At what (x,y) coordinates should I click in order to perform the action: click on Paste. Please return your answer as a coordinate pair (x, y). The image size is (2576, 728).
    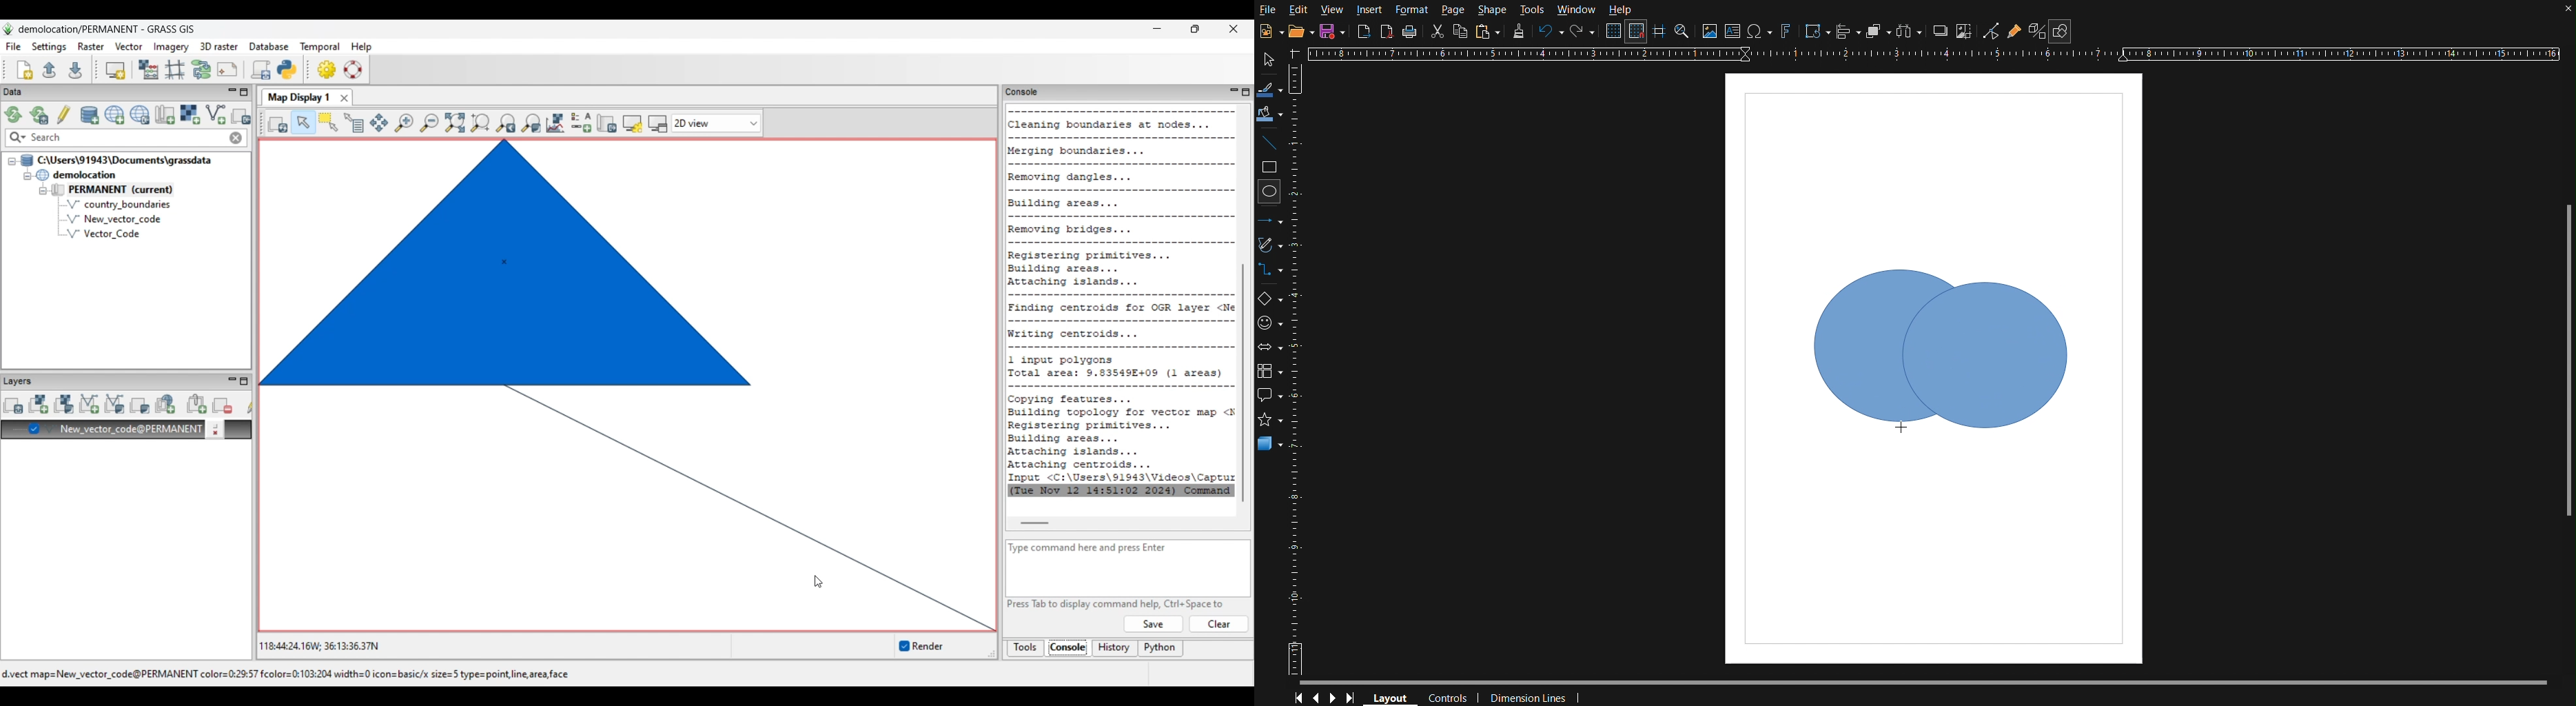
    Looking at the image, I should click on (1488, 32).